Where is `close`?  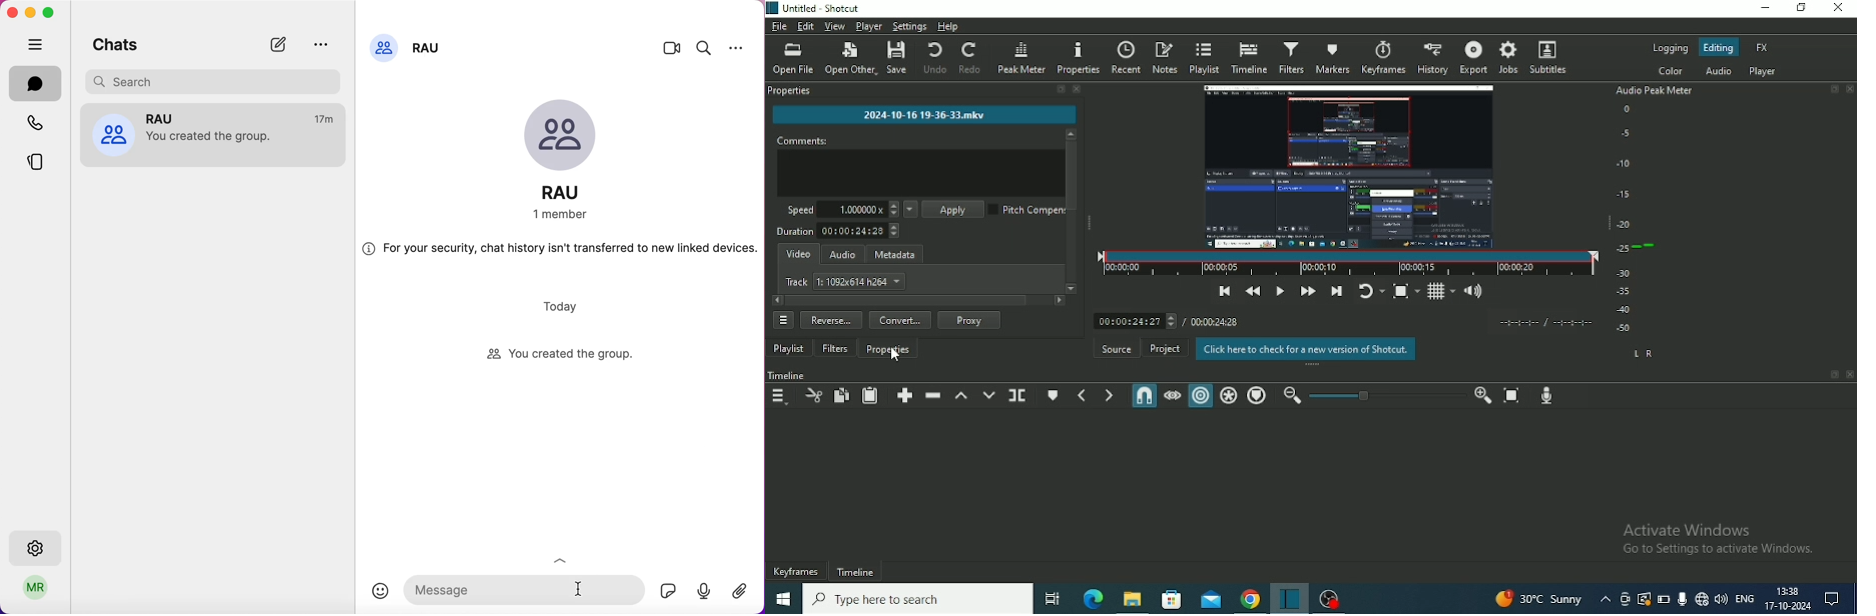
close is located at coordinates (12, 12).